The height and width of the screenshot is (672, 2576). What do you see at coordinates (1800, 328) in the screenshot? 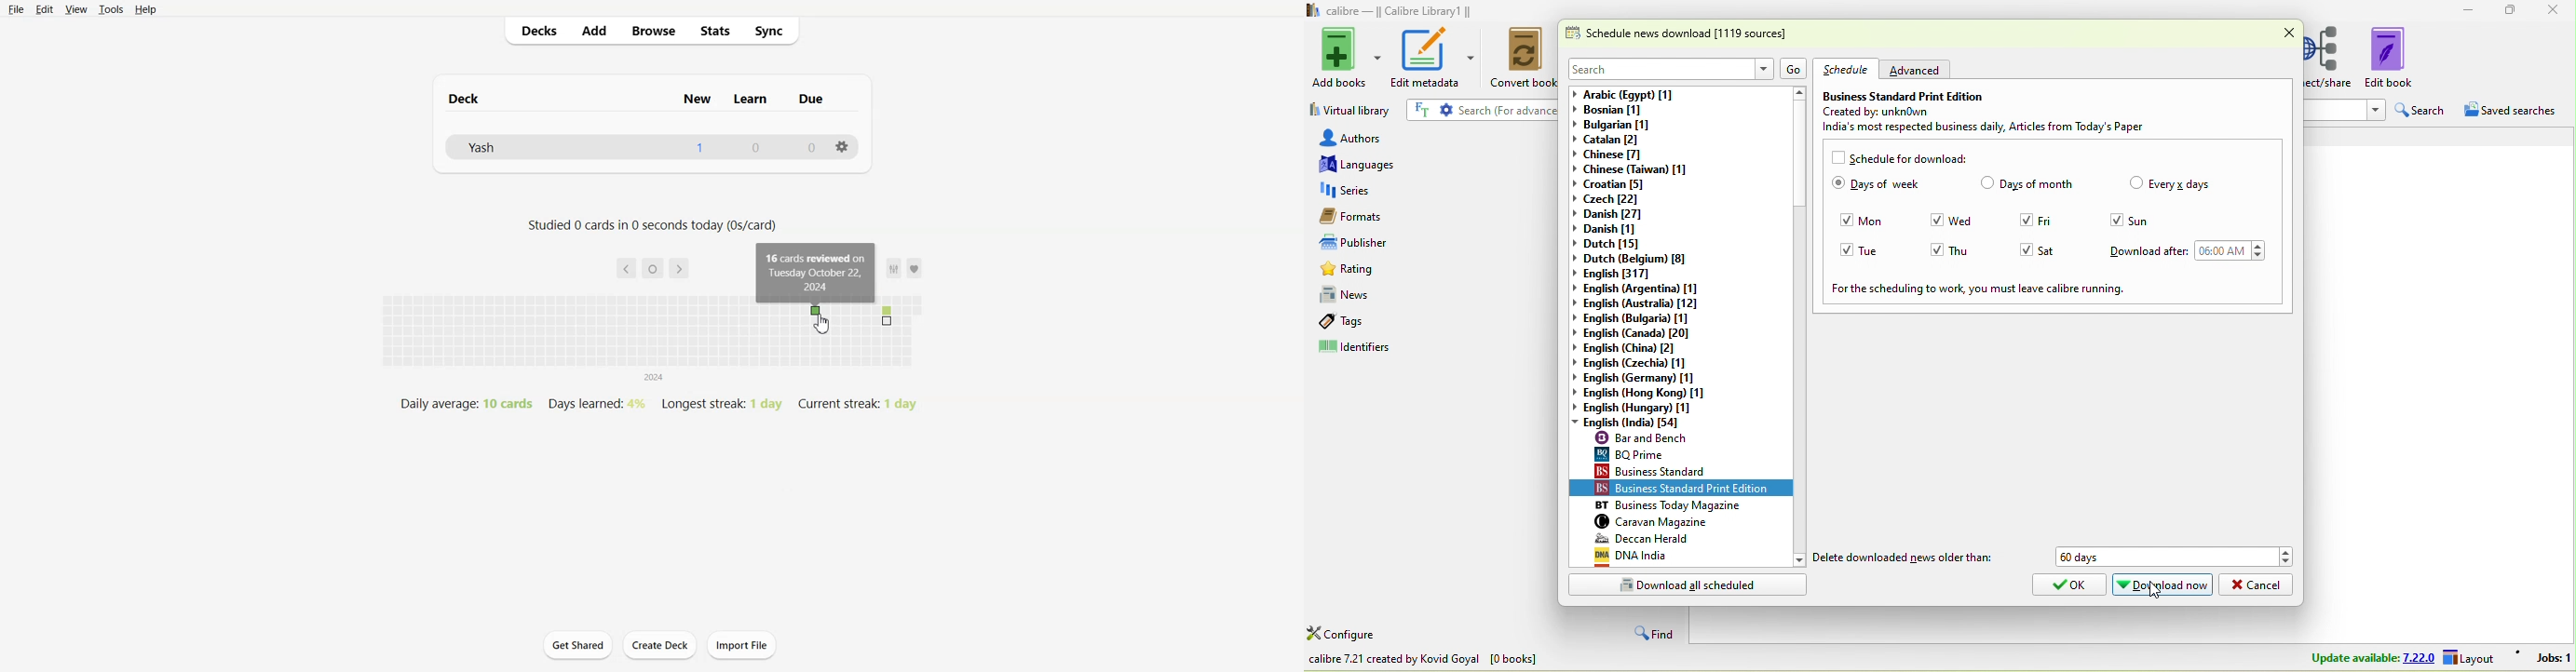
I see `vertical scroll bar` at bounding box center [1800, 328].